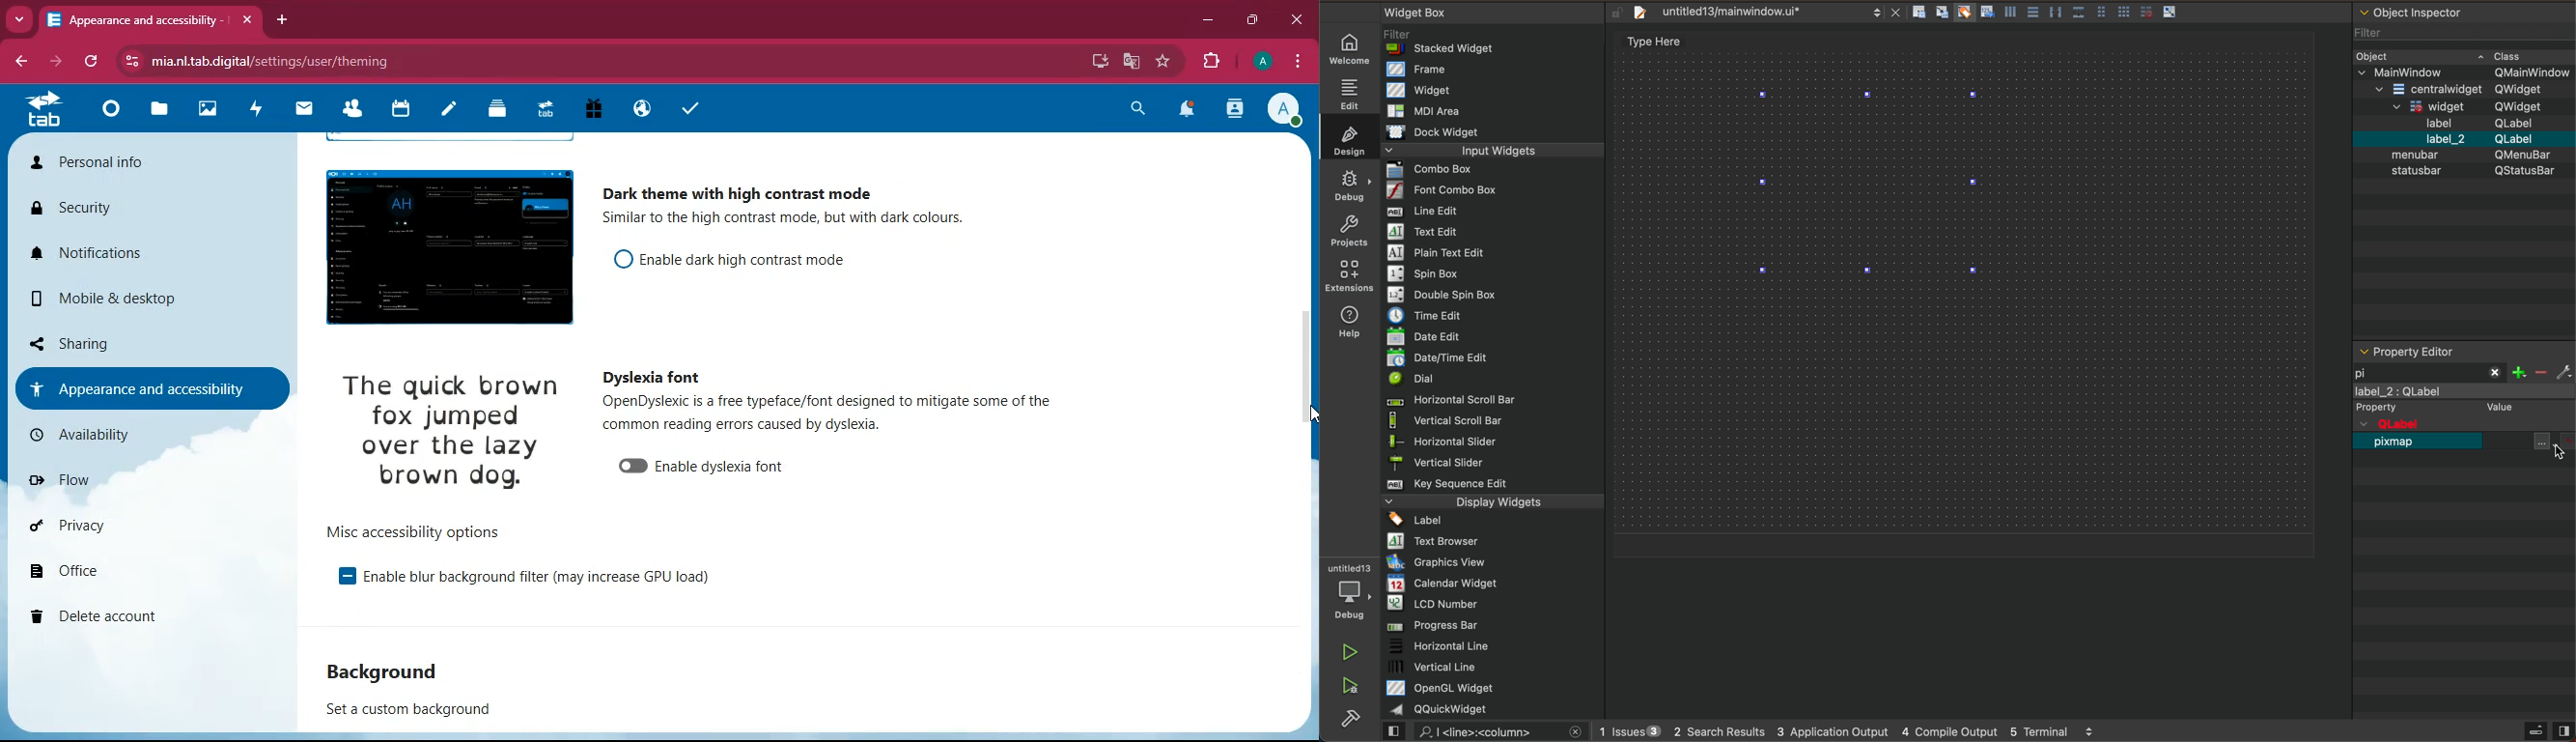 Image resolution: width=2576 pixels, height=756 pixels. Describe the element at coordinates (132, 441) in the screenshot. I see `availability` at that location.